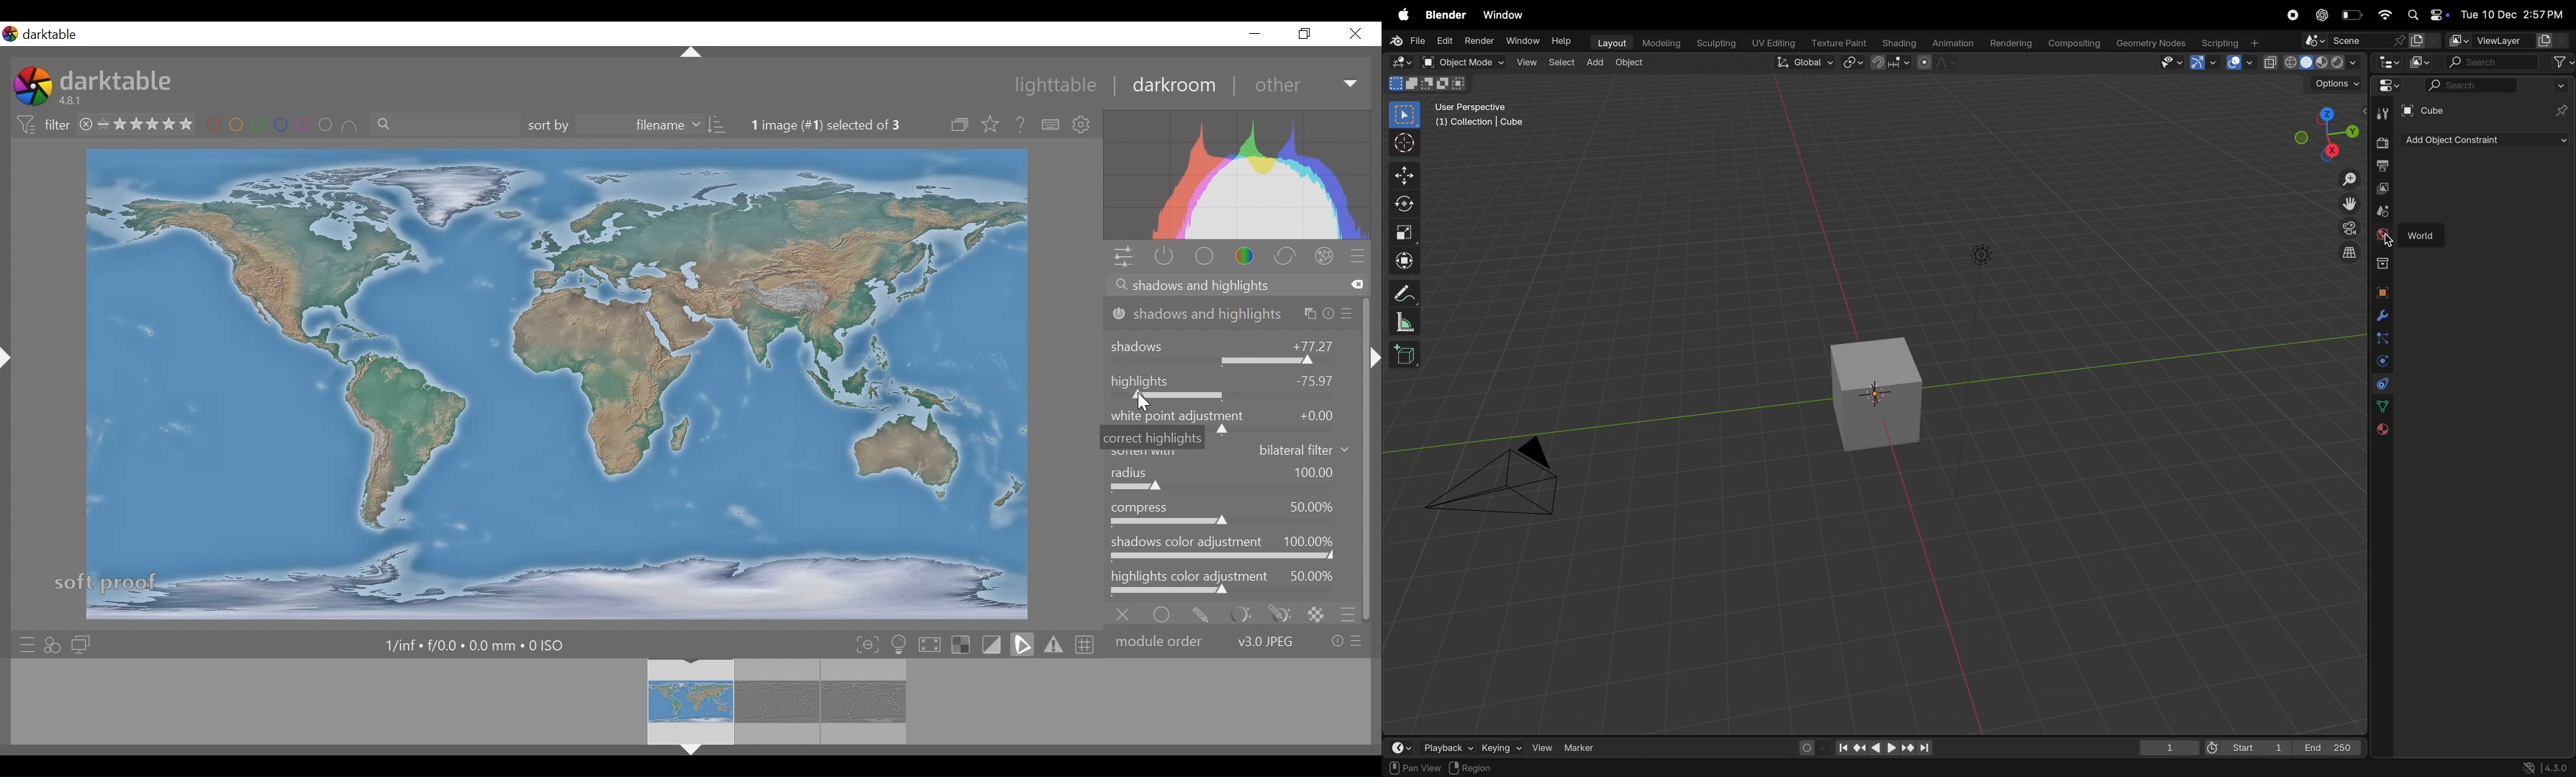 This screenshot has height=784, width=2576. Describe the element at coordinates (1406, 232) in the screenshot. I see `scale` at that location.